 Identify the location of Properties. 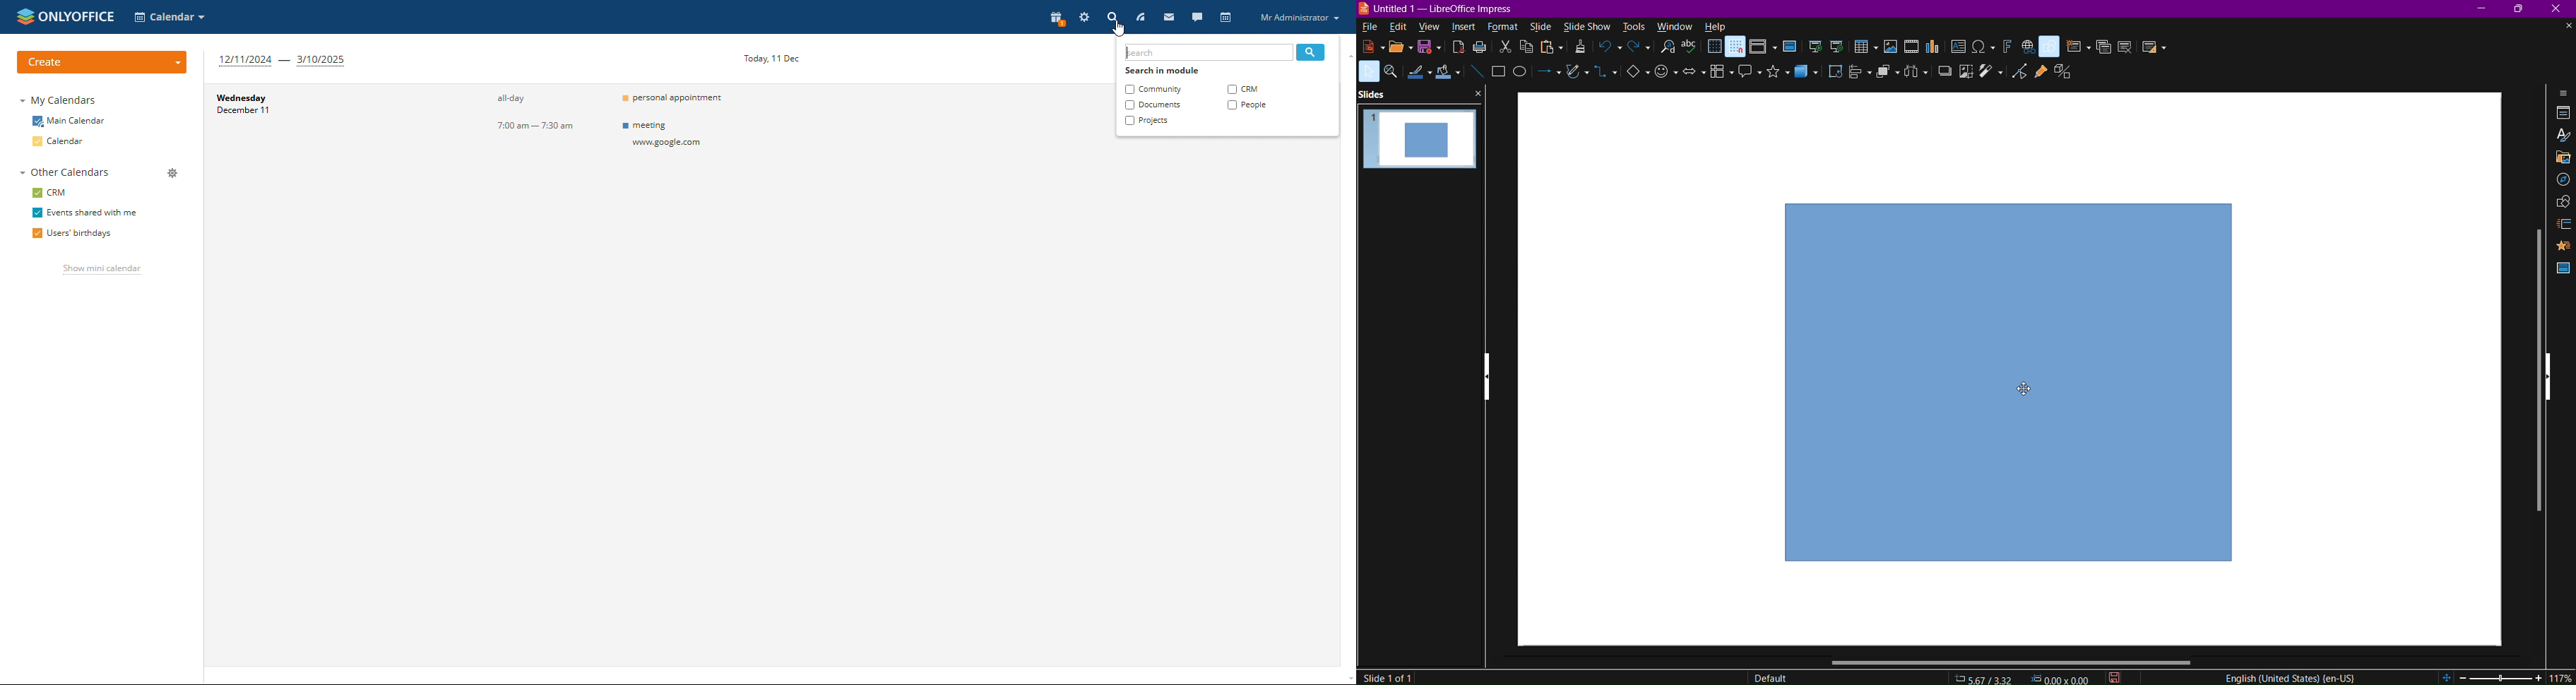
(2562, 114).